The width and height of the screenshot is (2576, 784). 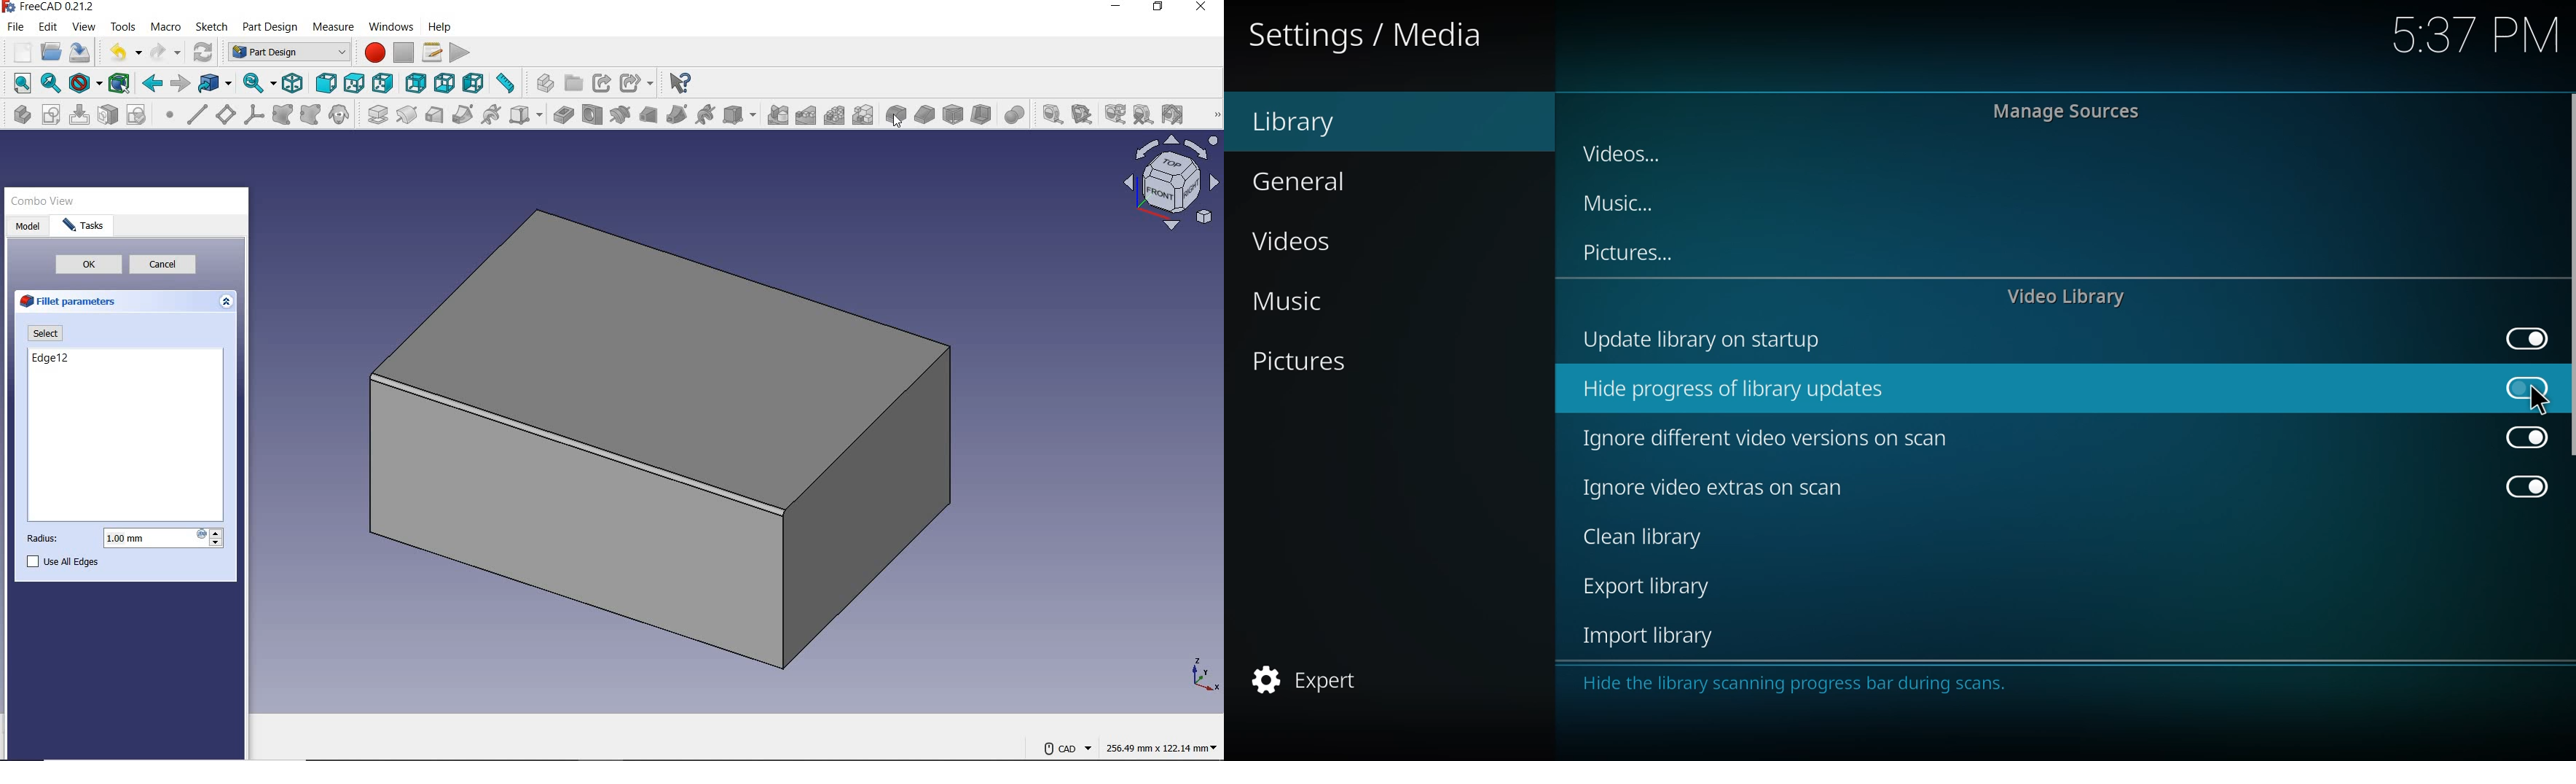 What do you see at coordinates (675, 115) in the screenshot?
I see `subtractive pipes` at bounding box center [675, 115].